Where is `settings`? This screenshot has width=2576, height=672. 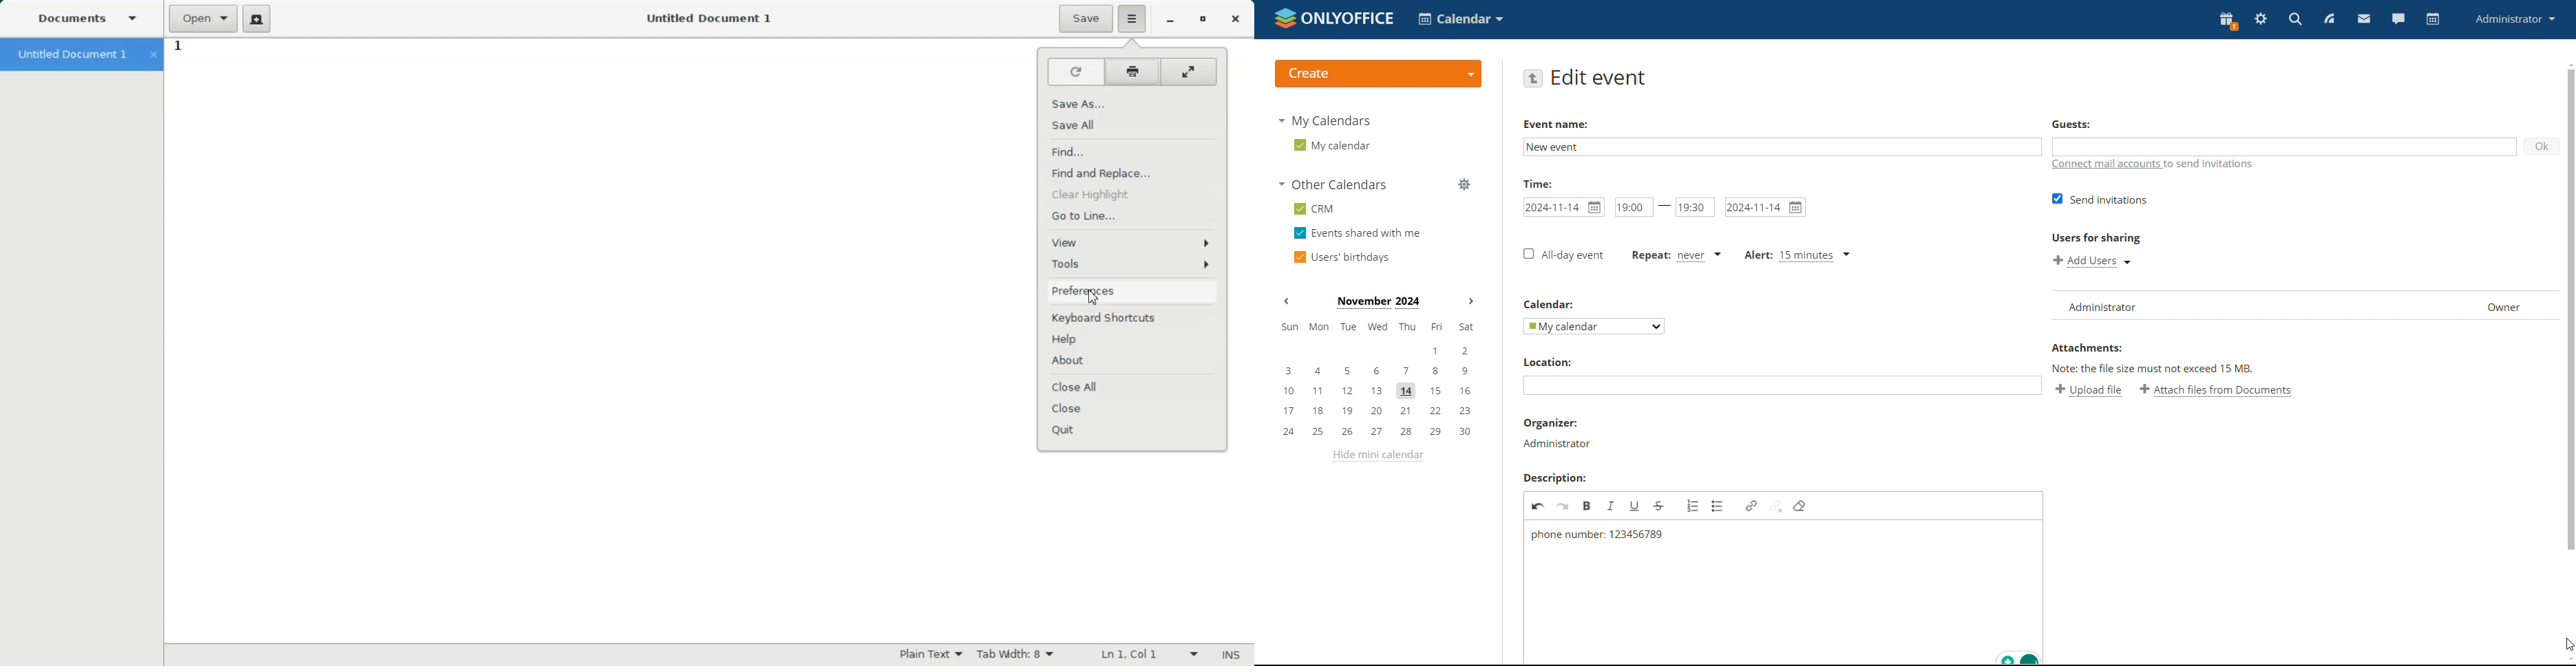 settings is located at coordinates (2261, 18).